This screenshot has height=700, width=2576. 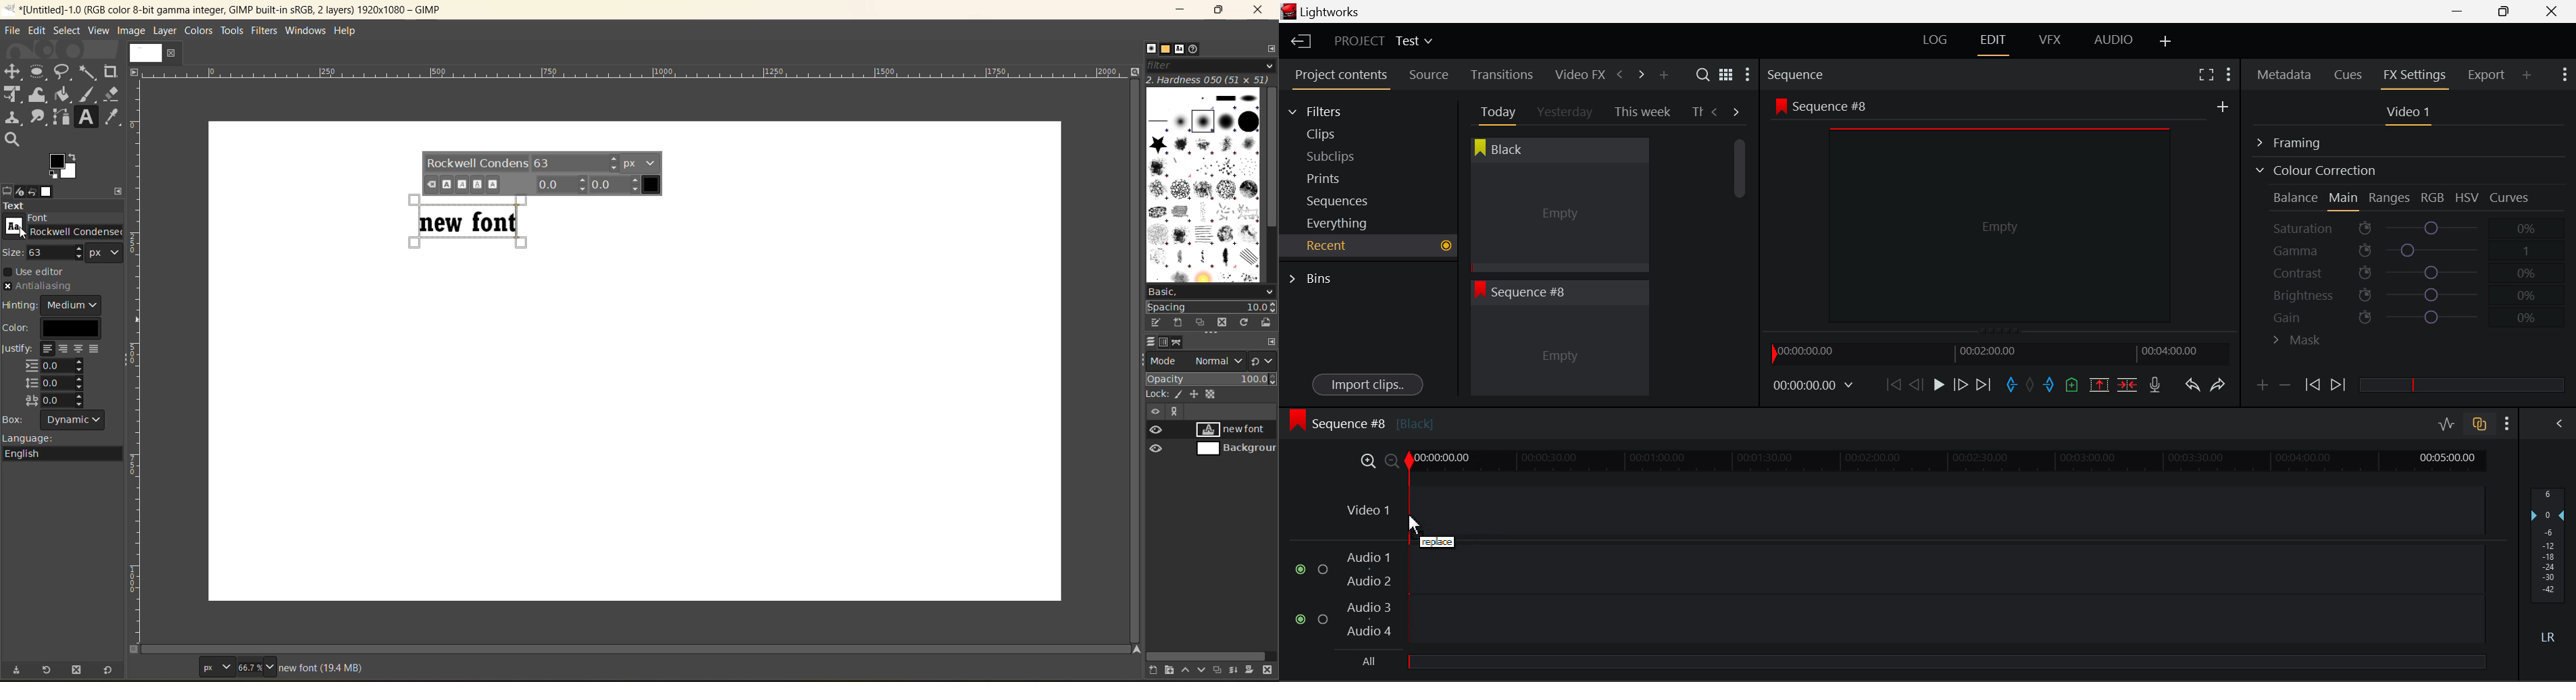 I want to click on metadata, so click(x=325, y=667).